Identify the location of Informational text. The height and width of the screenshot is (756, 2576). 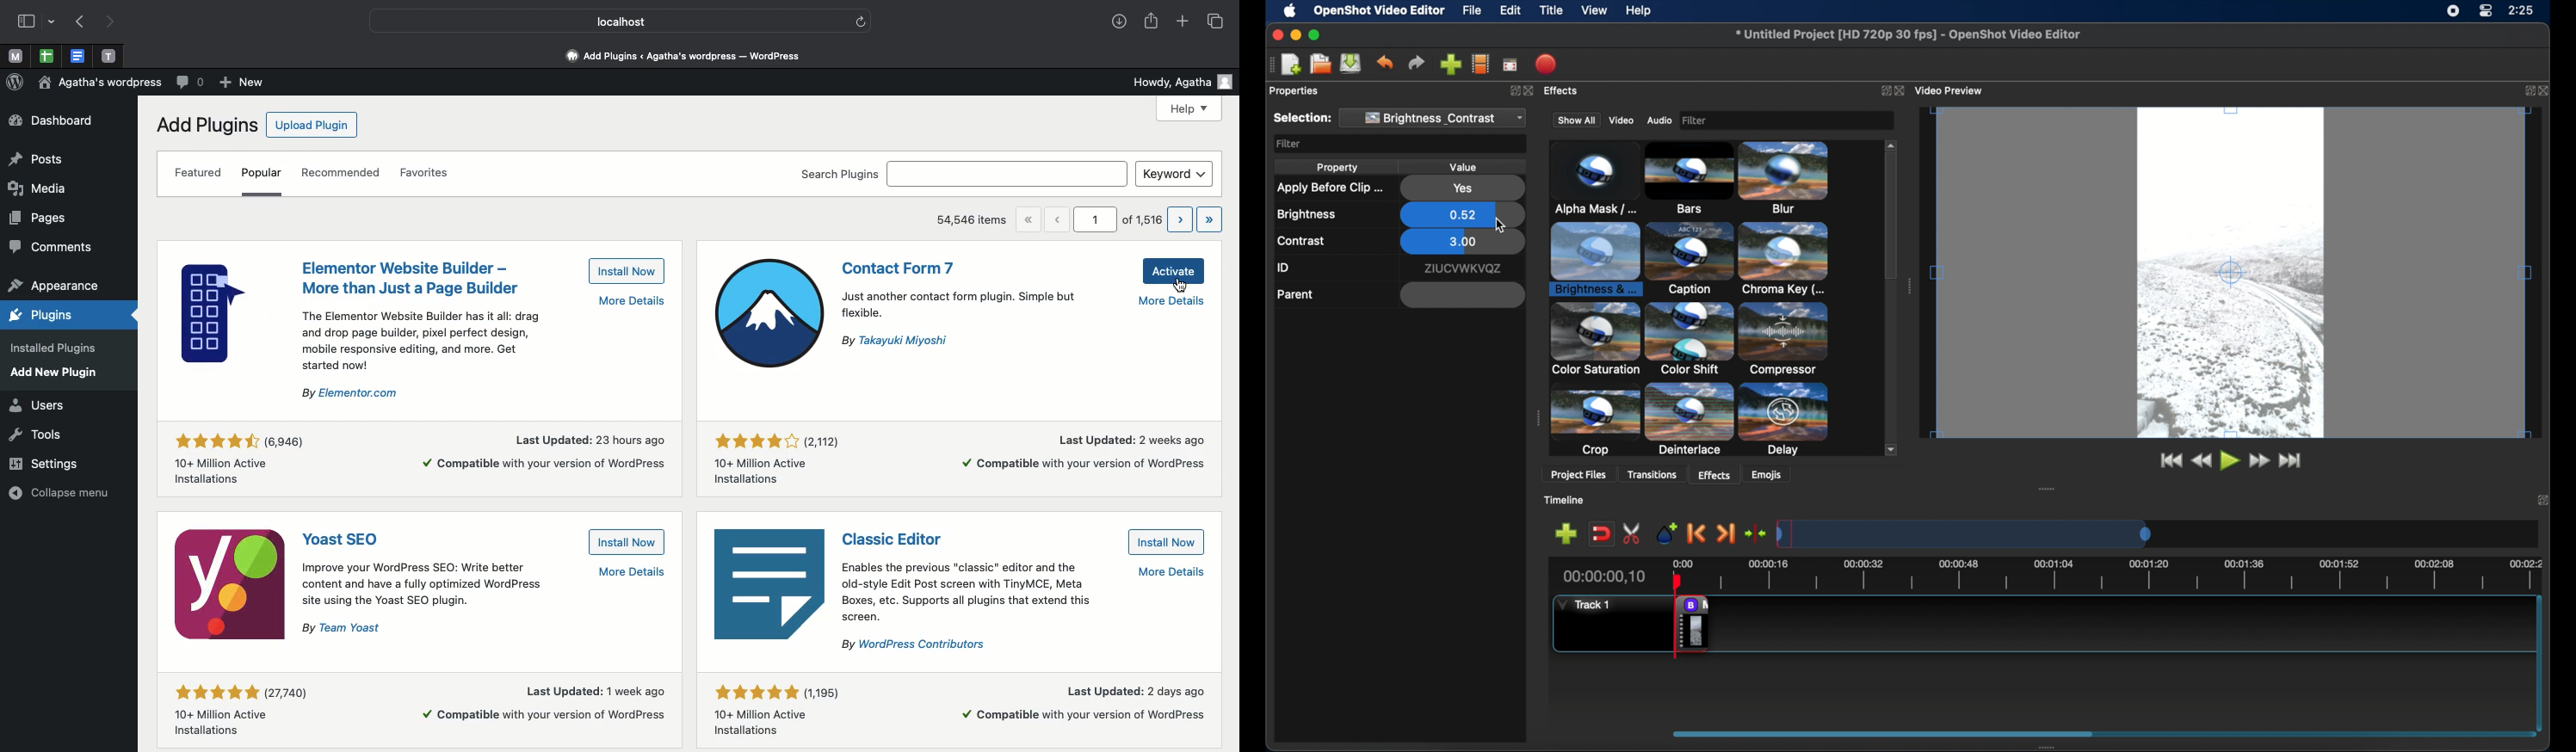
(420, 354).